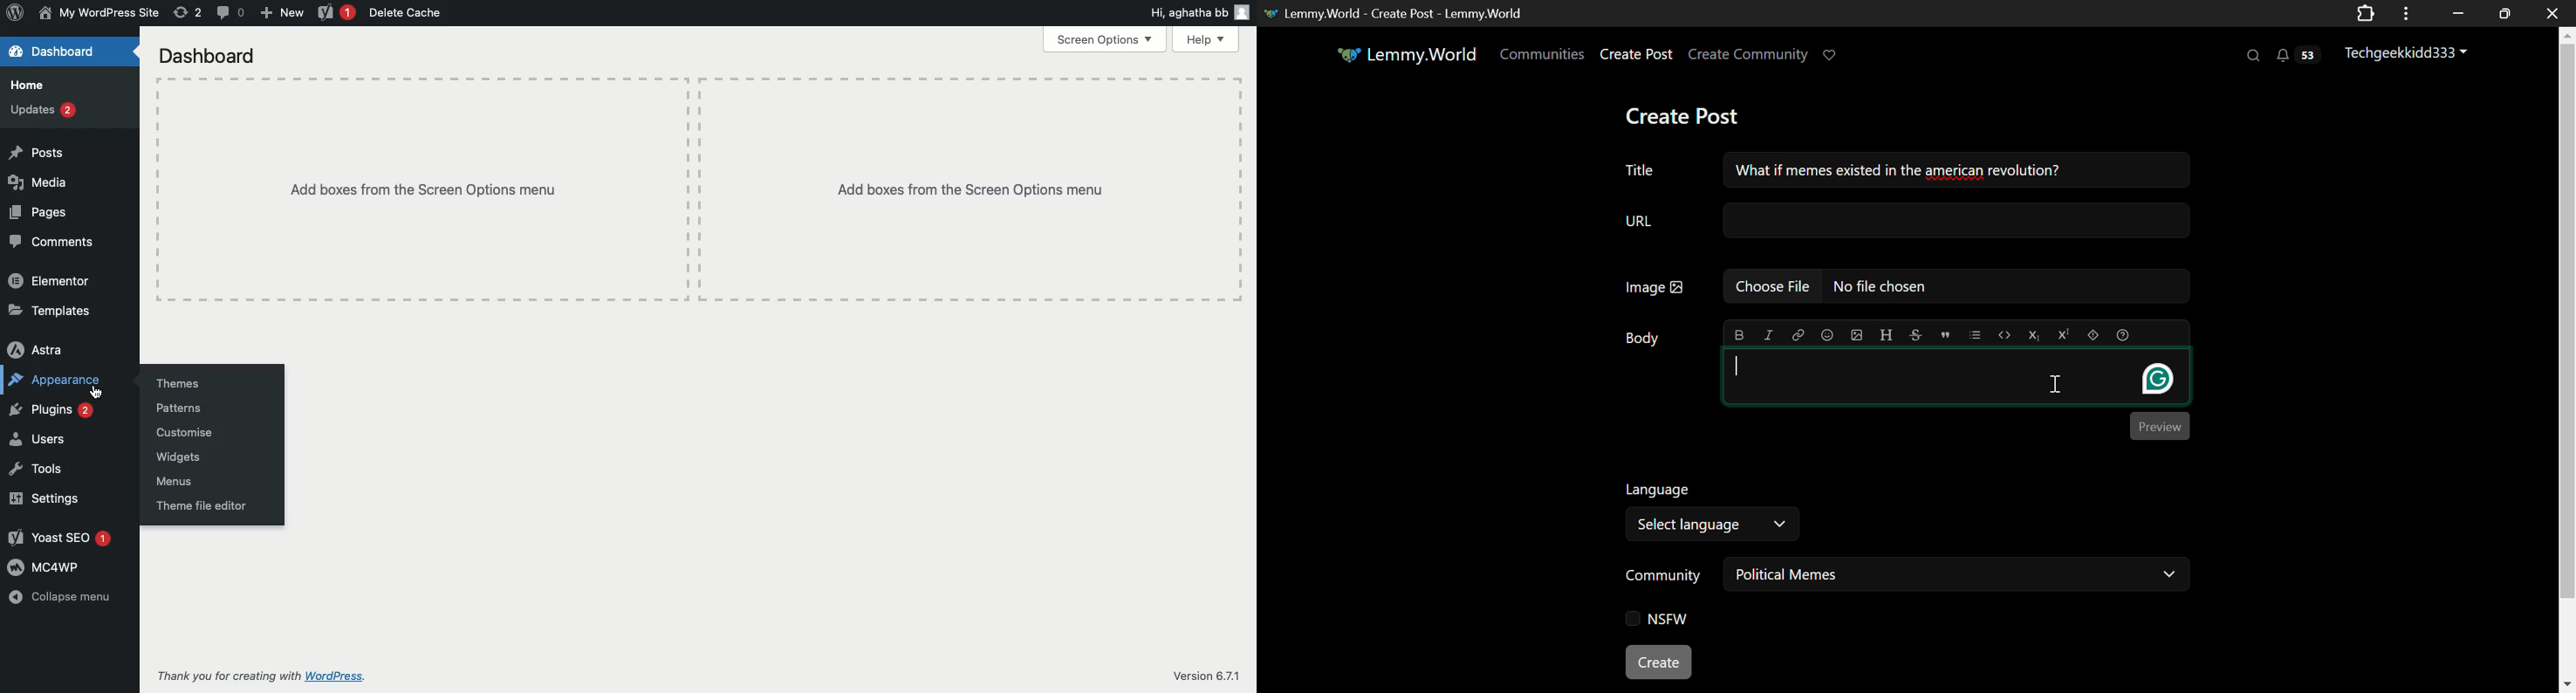  Describe the element at coordinates (205, 510) in the screenshot. I see `Theme file editor` at that location.